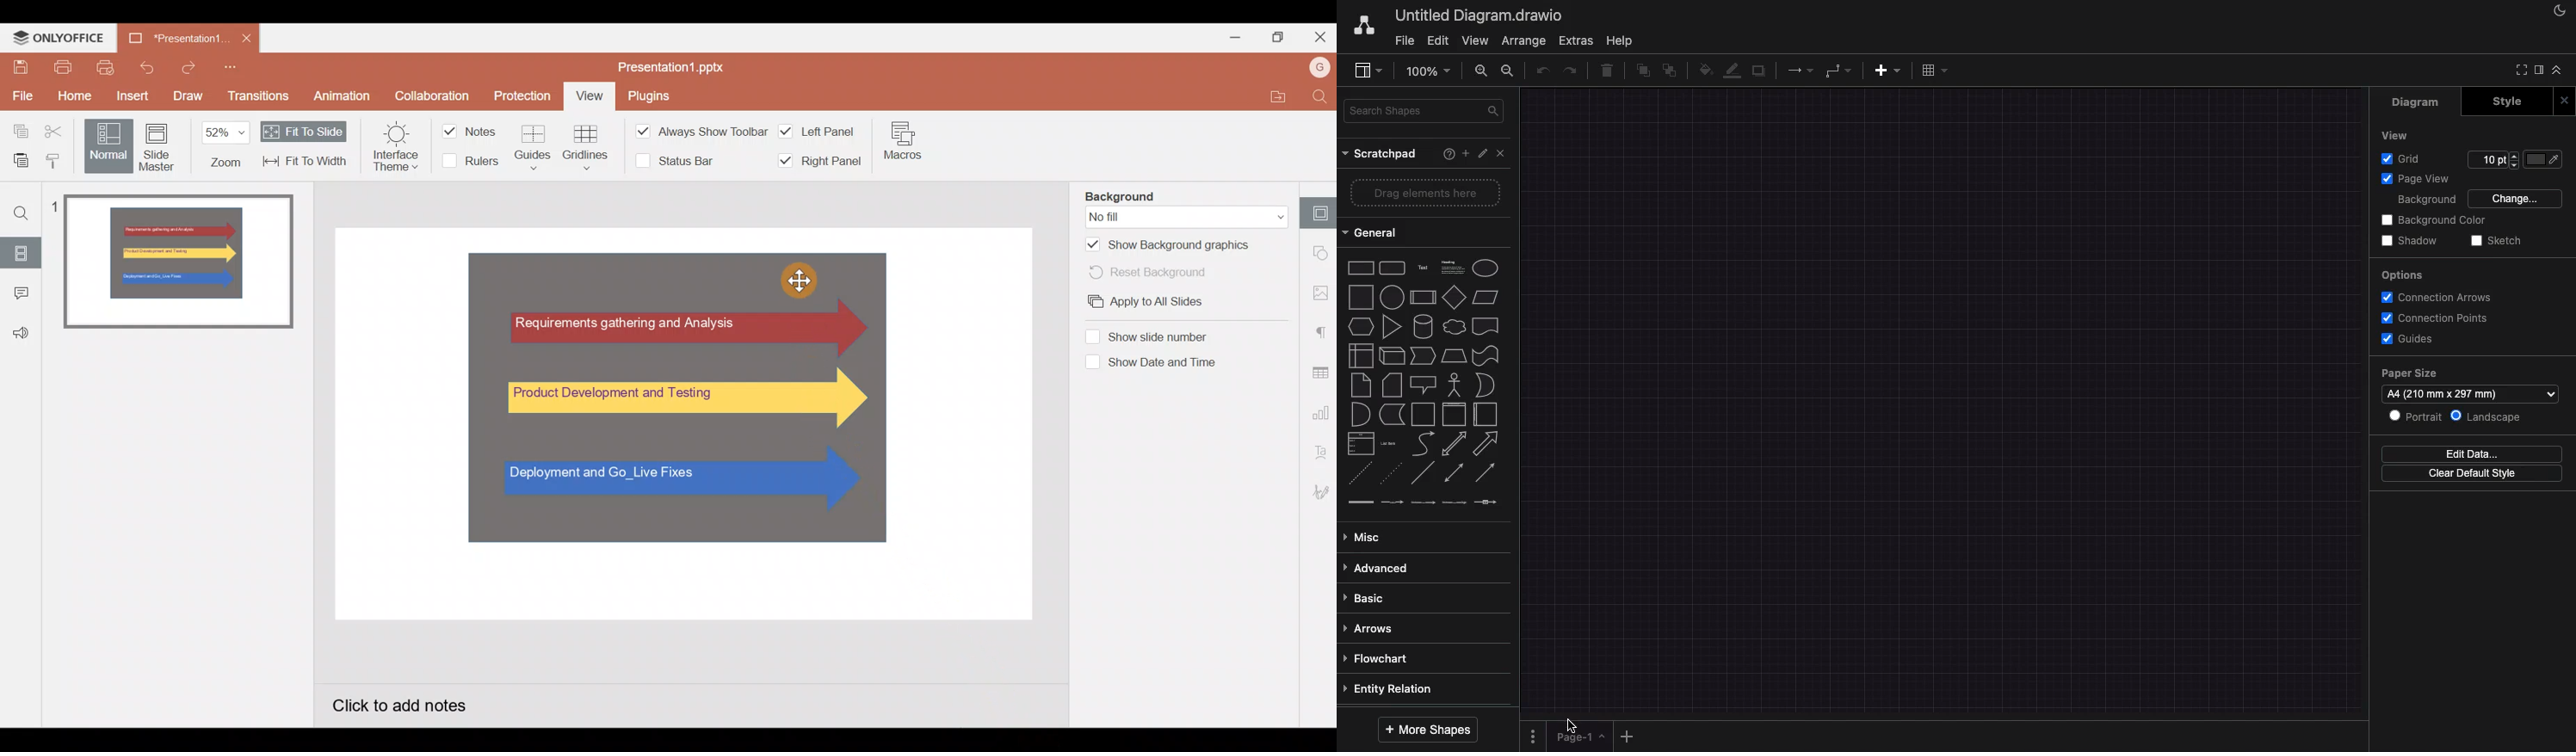 The height and width of the screenshot is (756, 2576). I want to click on waypoints, so click(1841, 70).